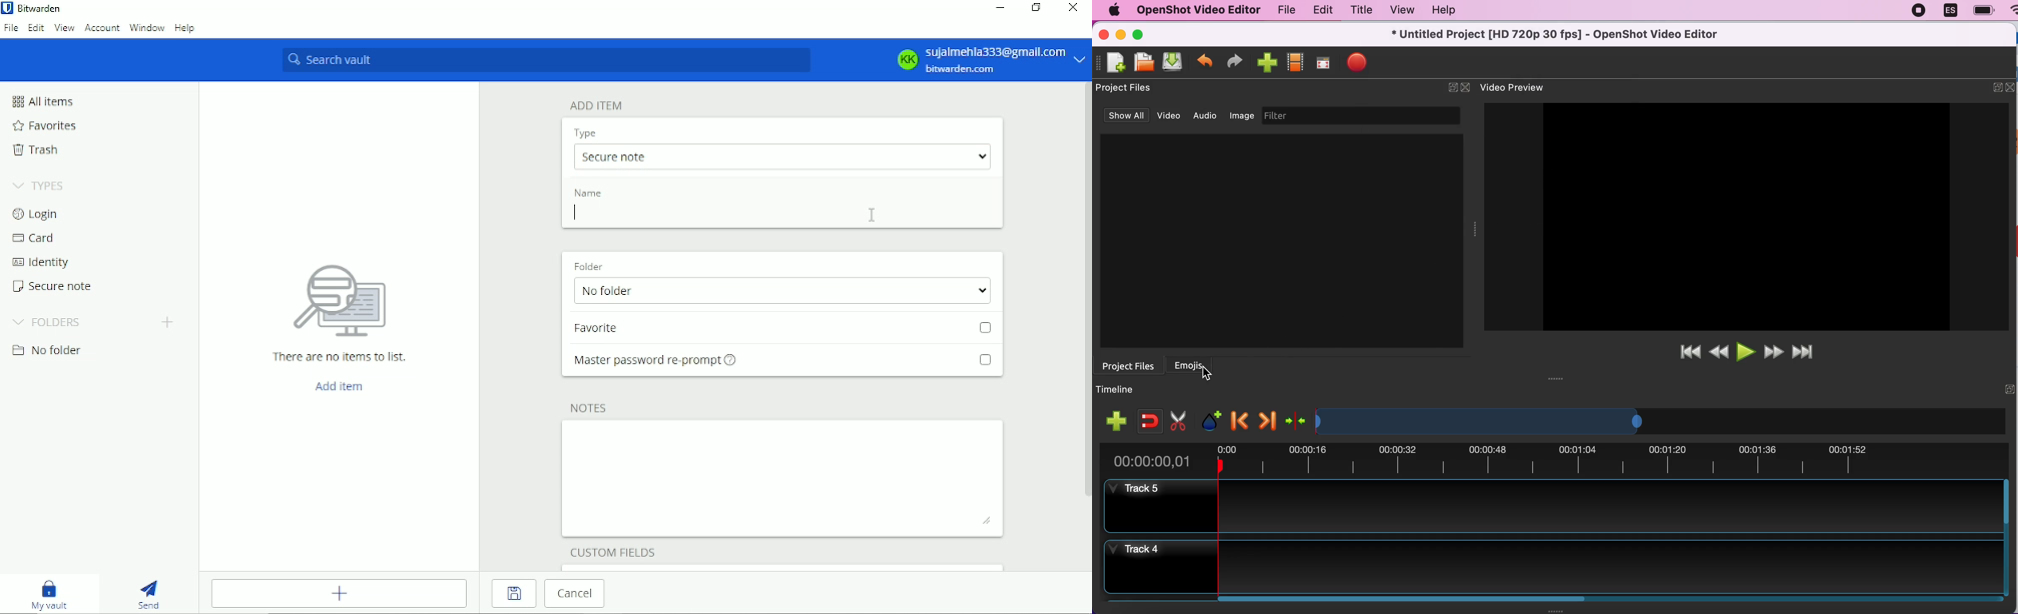 The height and width of the screenshot is (616, 2044). Describe the element at coordinates (1147, 418) in the screenshot. I see `enable snapping` at that location.